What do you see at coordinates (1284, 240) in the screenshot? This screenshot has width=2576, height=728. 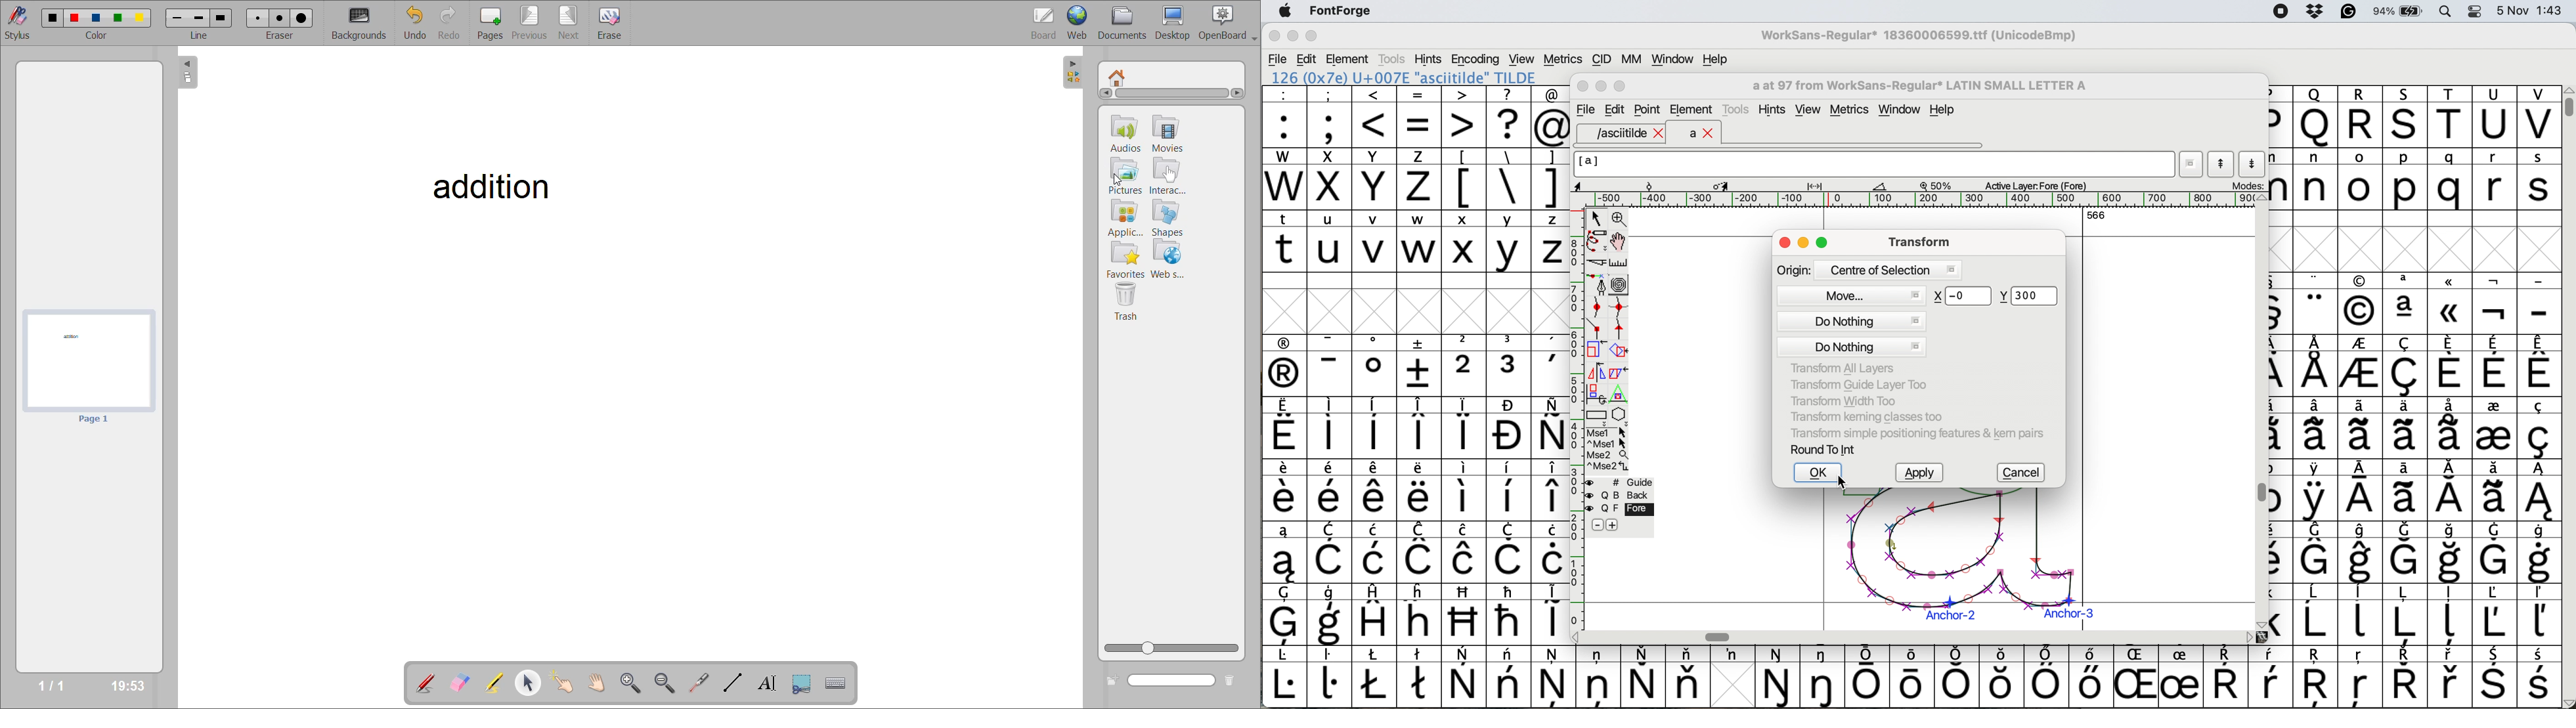 I see `t` at bounding box center [1284, 240].